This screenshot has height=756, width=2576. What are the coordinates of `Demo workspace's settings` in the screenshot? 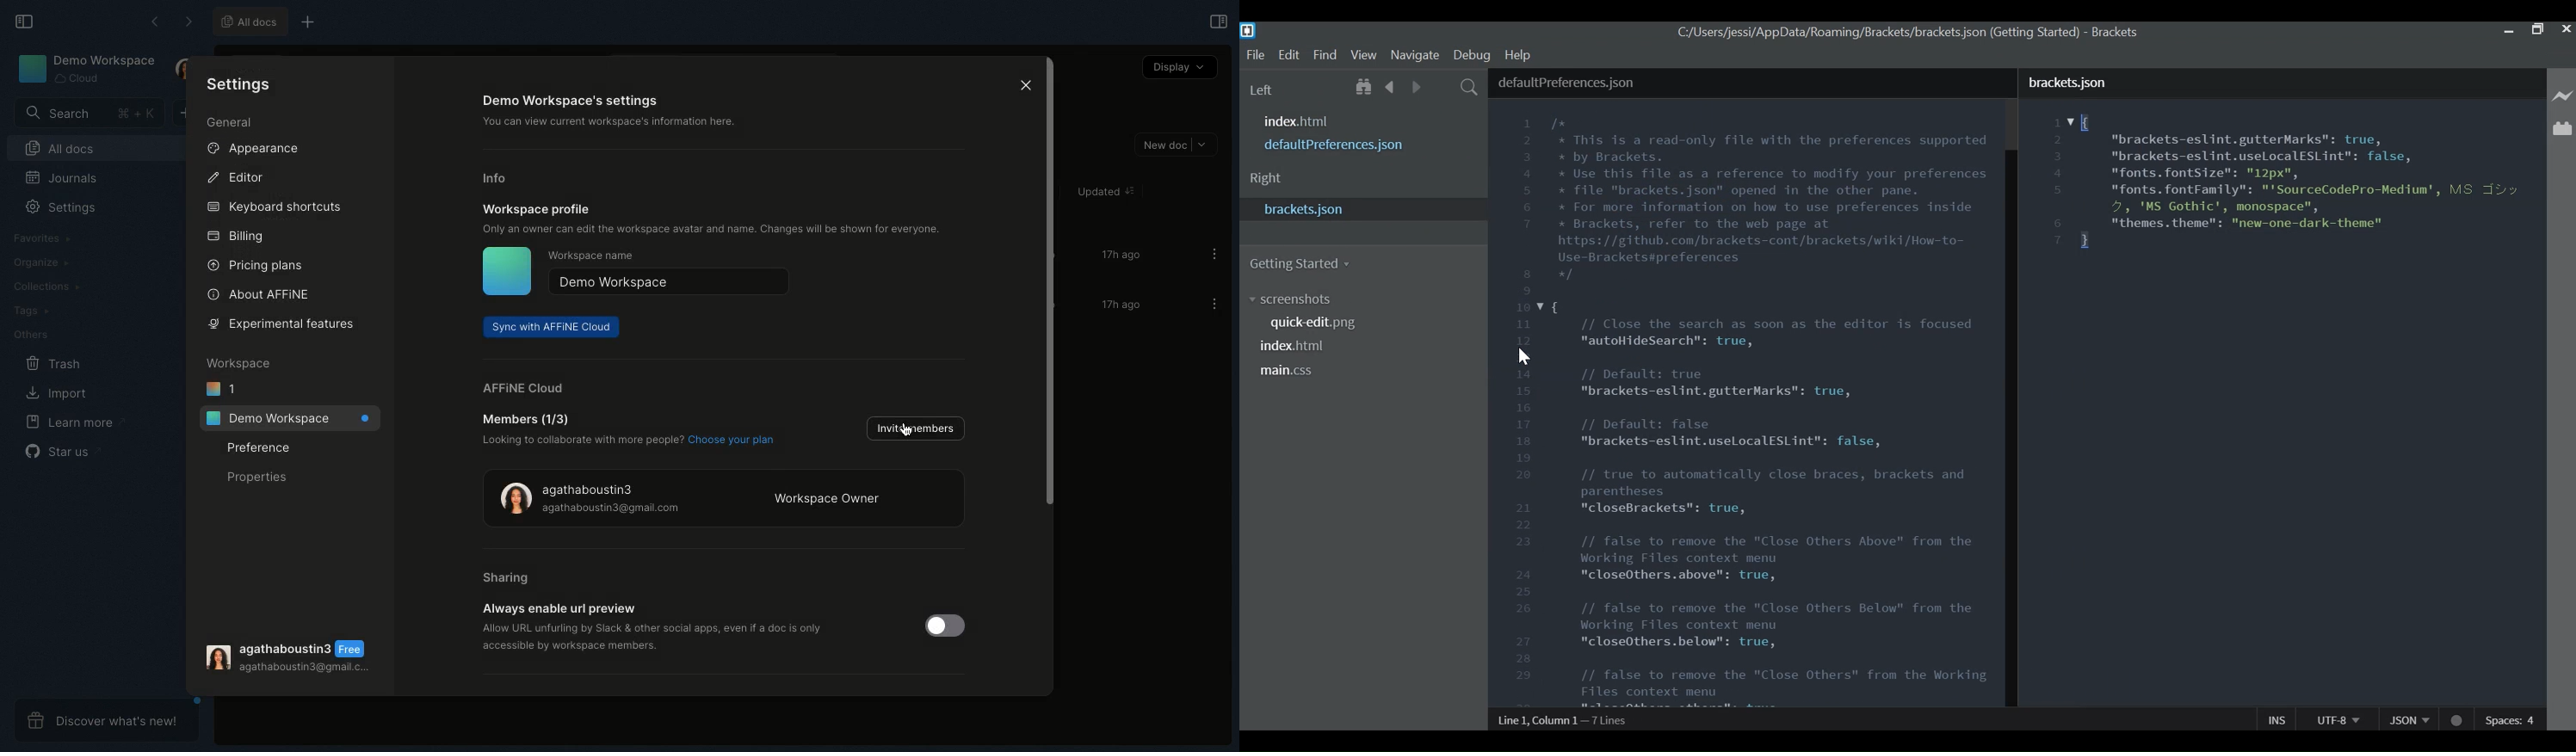 It's located at (572, 100).